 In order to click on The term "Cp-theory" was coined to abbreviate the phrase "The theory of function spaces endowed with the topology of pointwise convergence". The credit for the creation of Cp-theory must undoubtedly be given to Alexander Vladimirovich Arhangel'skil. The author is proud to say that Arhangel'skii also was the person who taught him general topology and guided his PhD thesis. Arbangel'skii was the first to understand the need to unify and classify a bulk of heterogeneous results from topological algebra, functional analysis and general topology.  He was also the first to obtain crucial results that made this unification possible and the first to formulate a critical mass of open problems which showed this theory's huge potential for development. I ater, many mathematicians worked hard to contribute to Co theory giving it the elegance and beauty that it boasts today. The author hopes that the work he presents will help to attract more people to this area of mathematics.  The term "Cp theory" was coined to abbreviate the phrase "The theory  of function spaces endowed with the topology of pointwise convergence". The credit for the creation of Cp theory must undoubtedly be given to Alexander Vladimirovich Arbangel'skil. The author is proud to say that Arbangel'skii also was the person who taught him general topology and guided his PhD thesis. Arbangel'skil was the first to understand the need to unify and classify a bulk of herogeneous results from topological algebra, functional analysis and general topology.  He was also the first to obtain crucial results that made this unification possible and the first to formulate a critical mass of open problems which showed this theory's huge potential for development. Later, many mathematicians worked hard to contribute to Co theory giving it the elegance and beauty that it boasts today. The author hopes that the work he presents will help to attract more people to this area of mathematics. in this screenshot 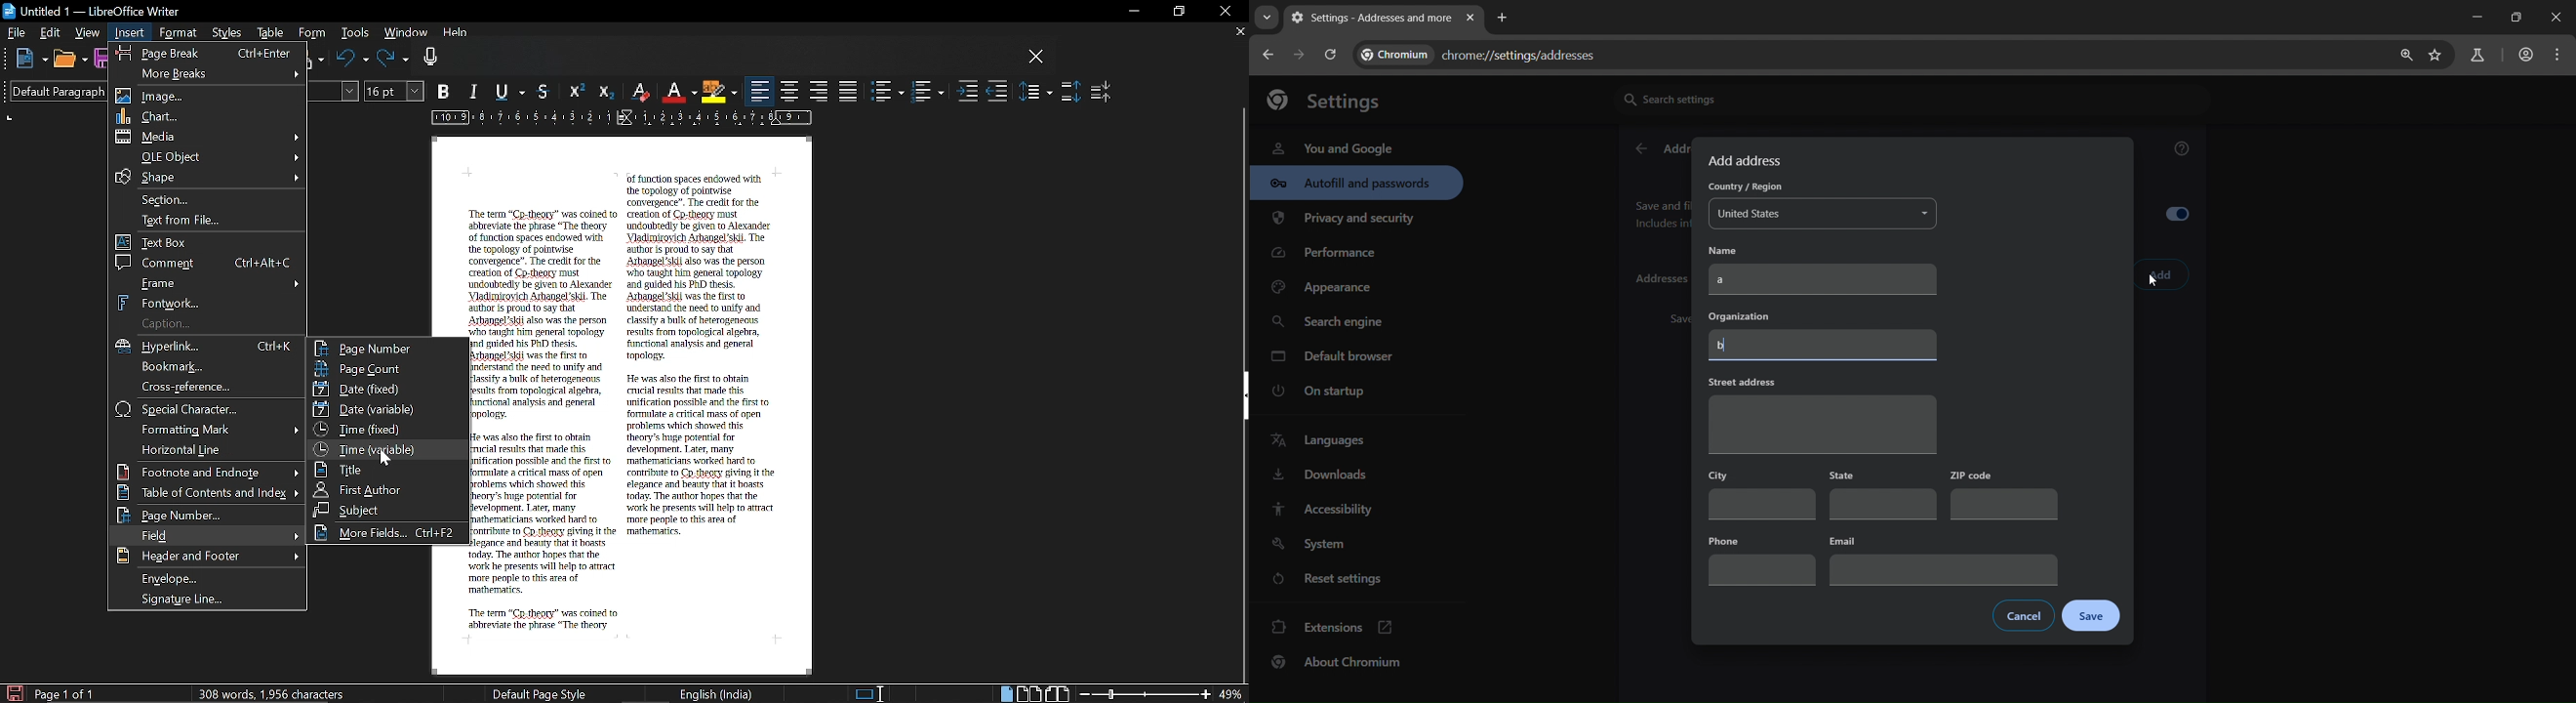, I will do `click(626, 402)`.